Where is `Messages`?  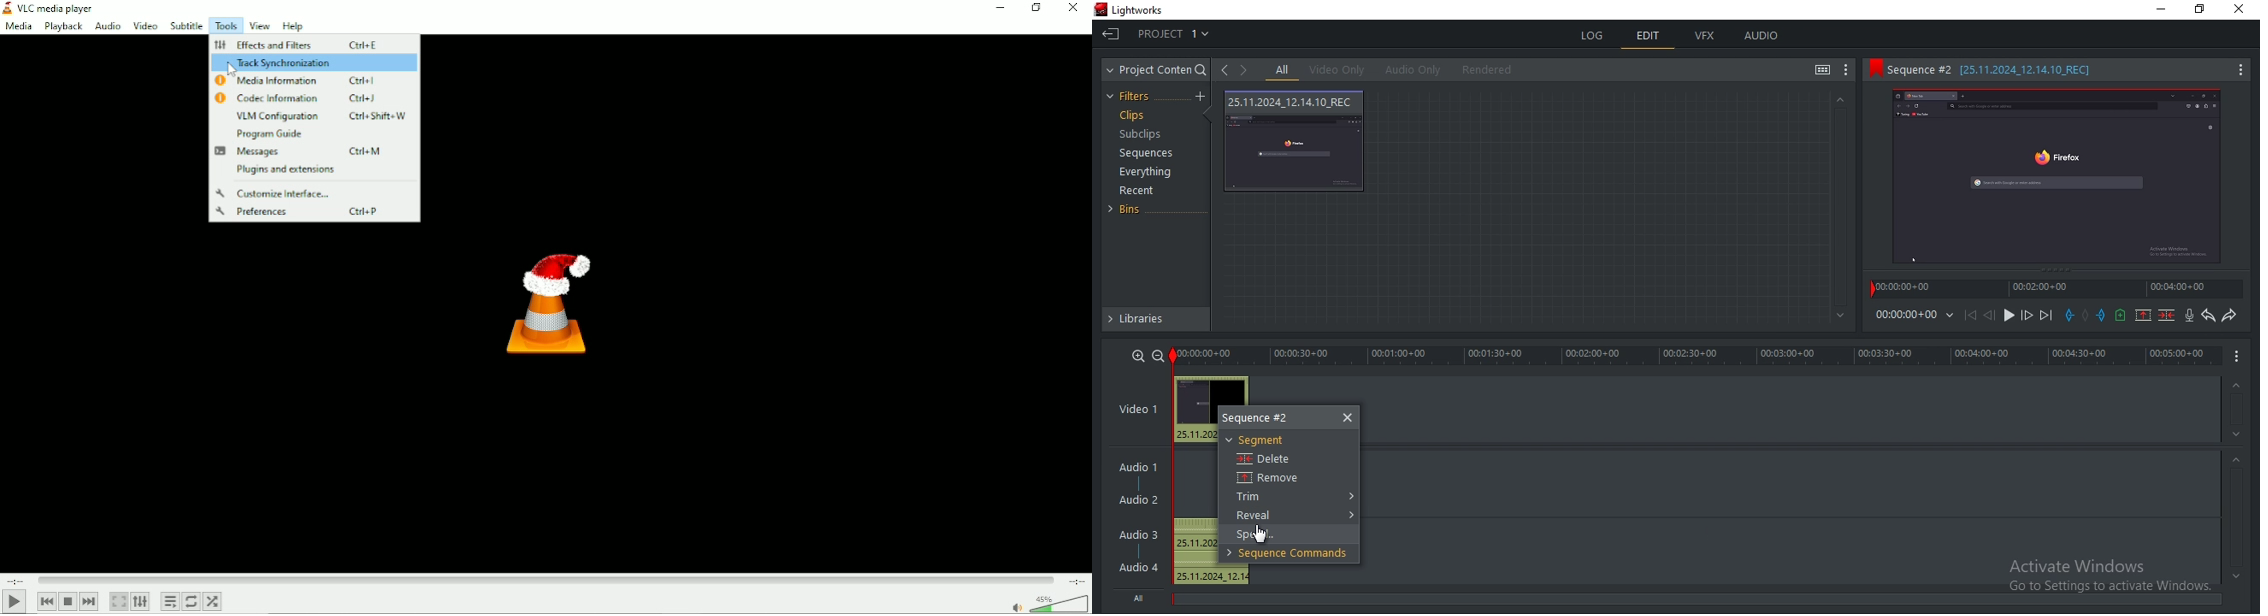
Messages is located at coordinates (301, 152).